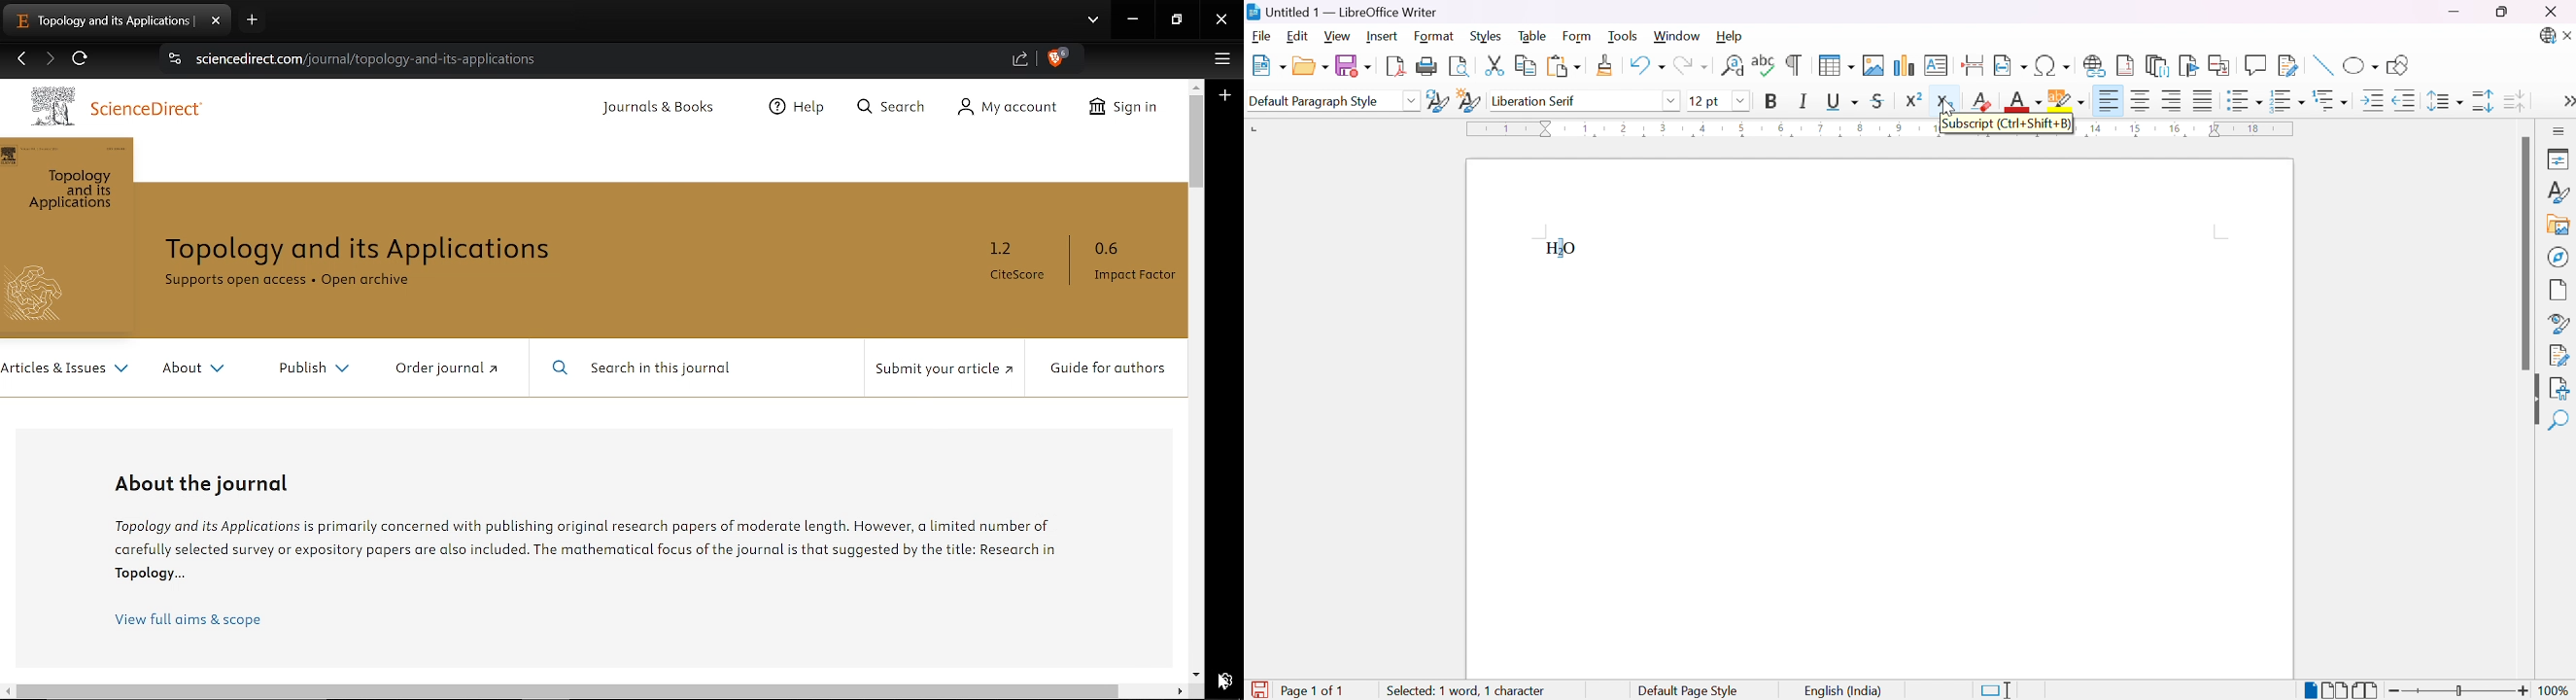  I want to click on Clear direct formatting, so click(1984, 101).